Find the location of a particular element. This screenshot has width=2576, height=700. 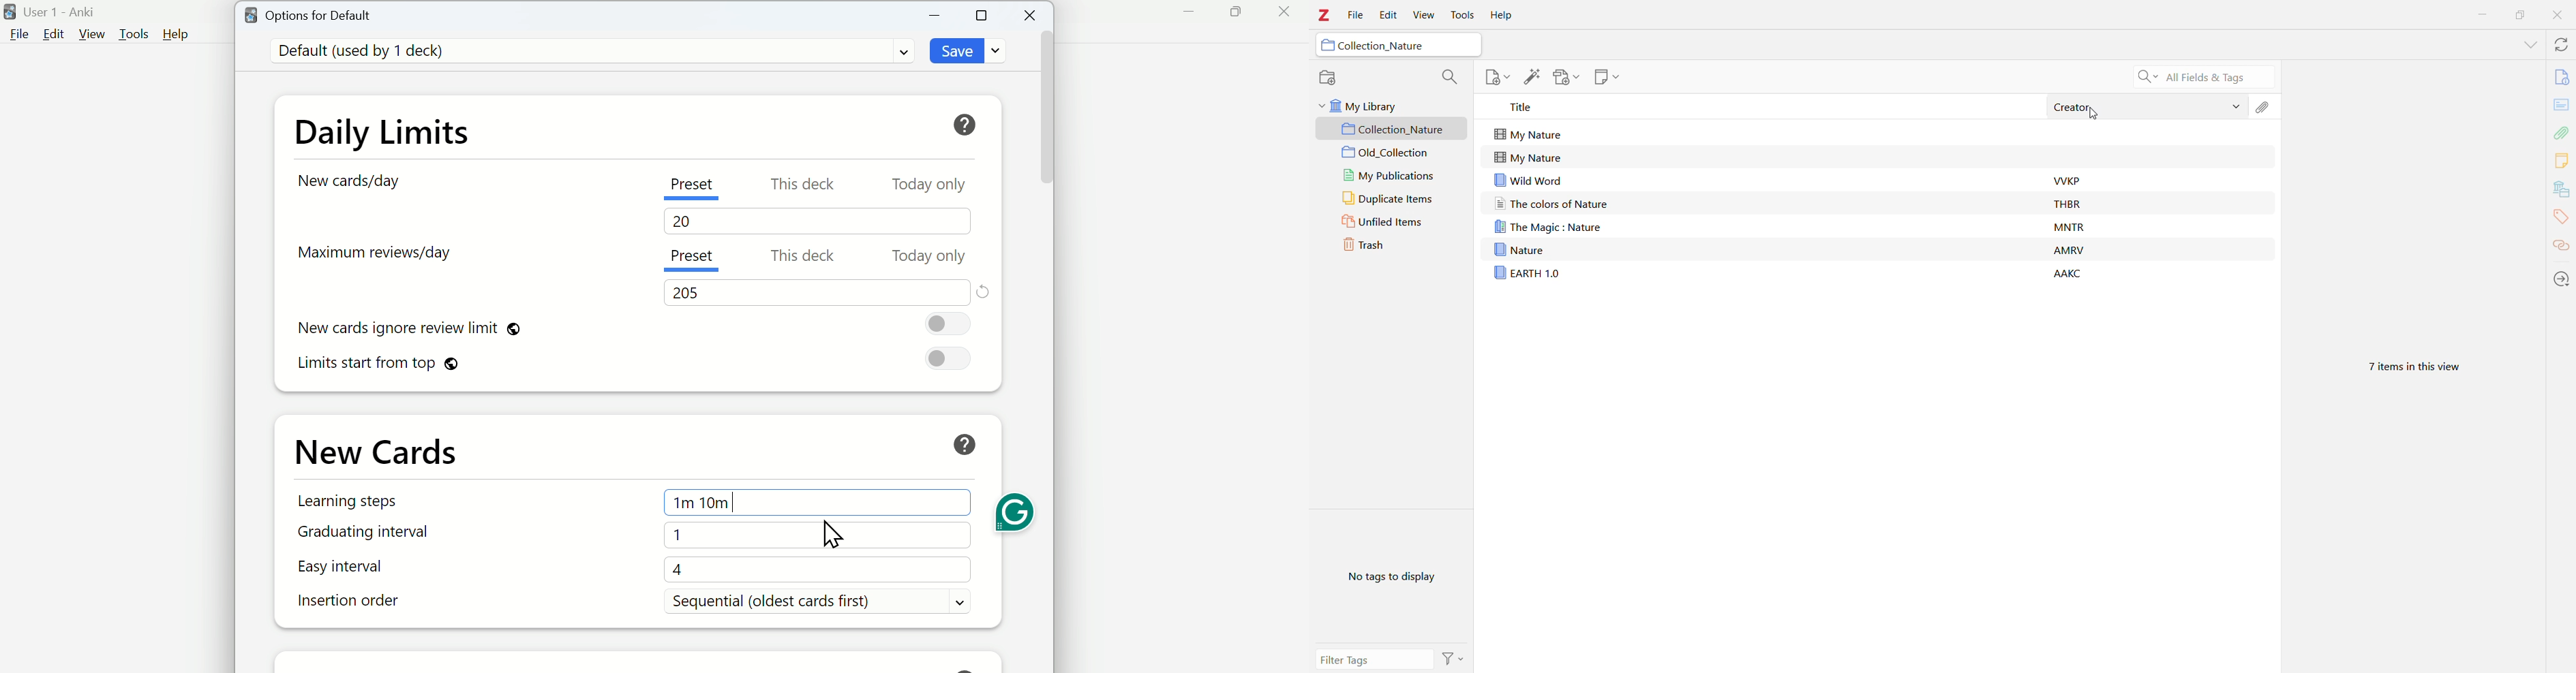

Unfiled Items is located at coordinates (1395, 222).